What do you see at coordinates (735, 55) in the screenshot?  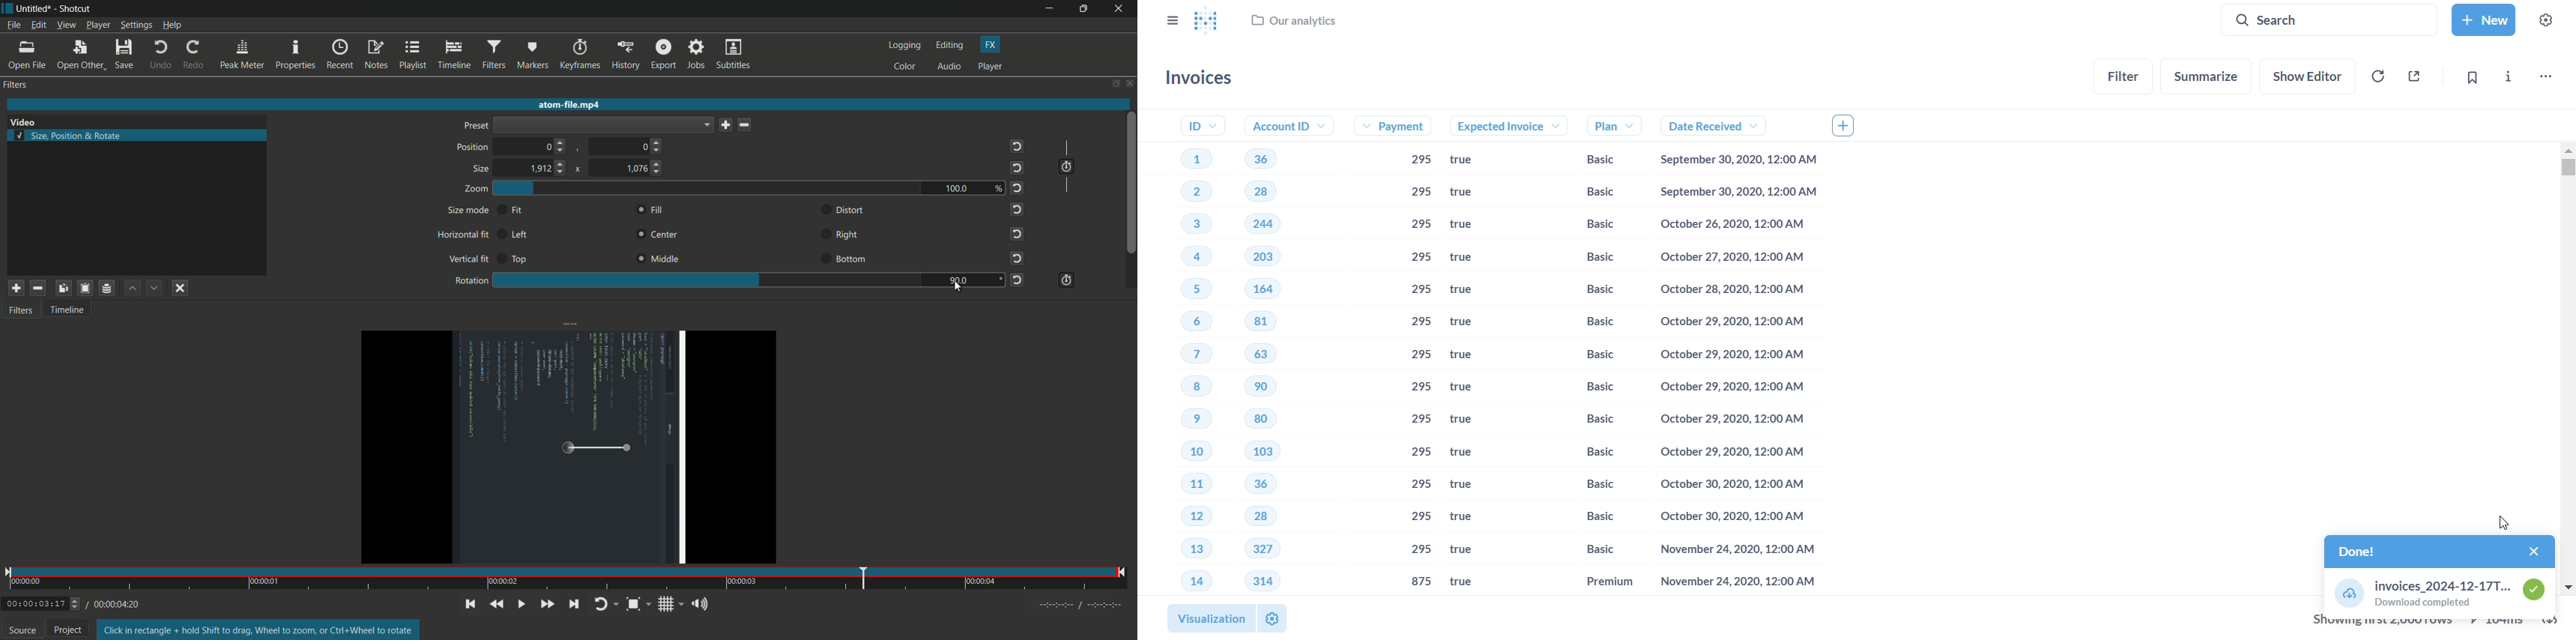 I see `subtitles` at bounding box center [735, 55].